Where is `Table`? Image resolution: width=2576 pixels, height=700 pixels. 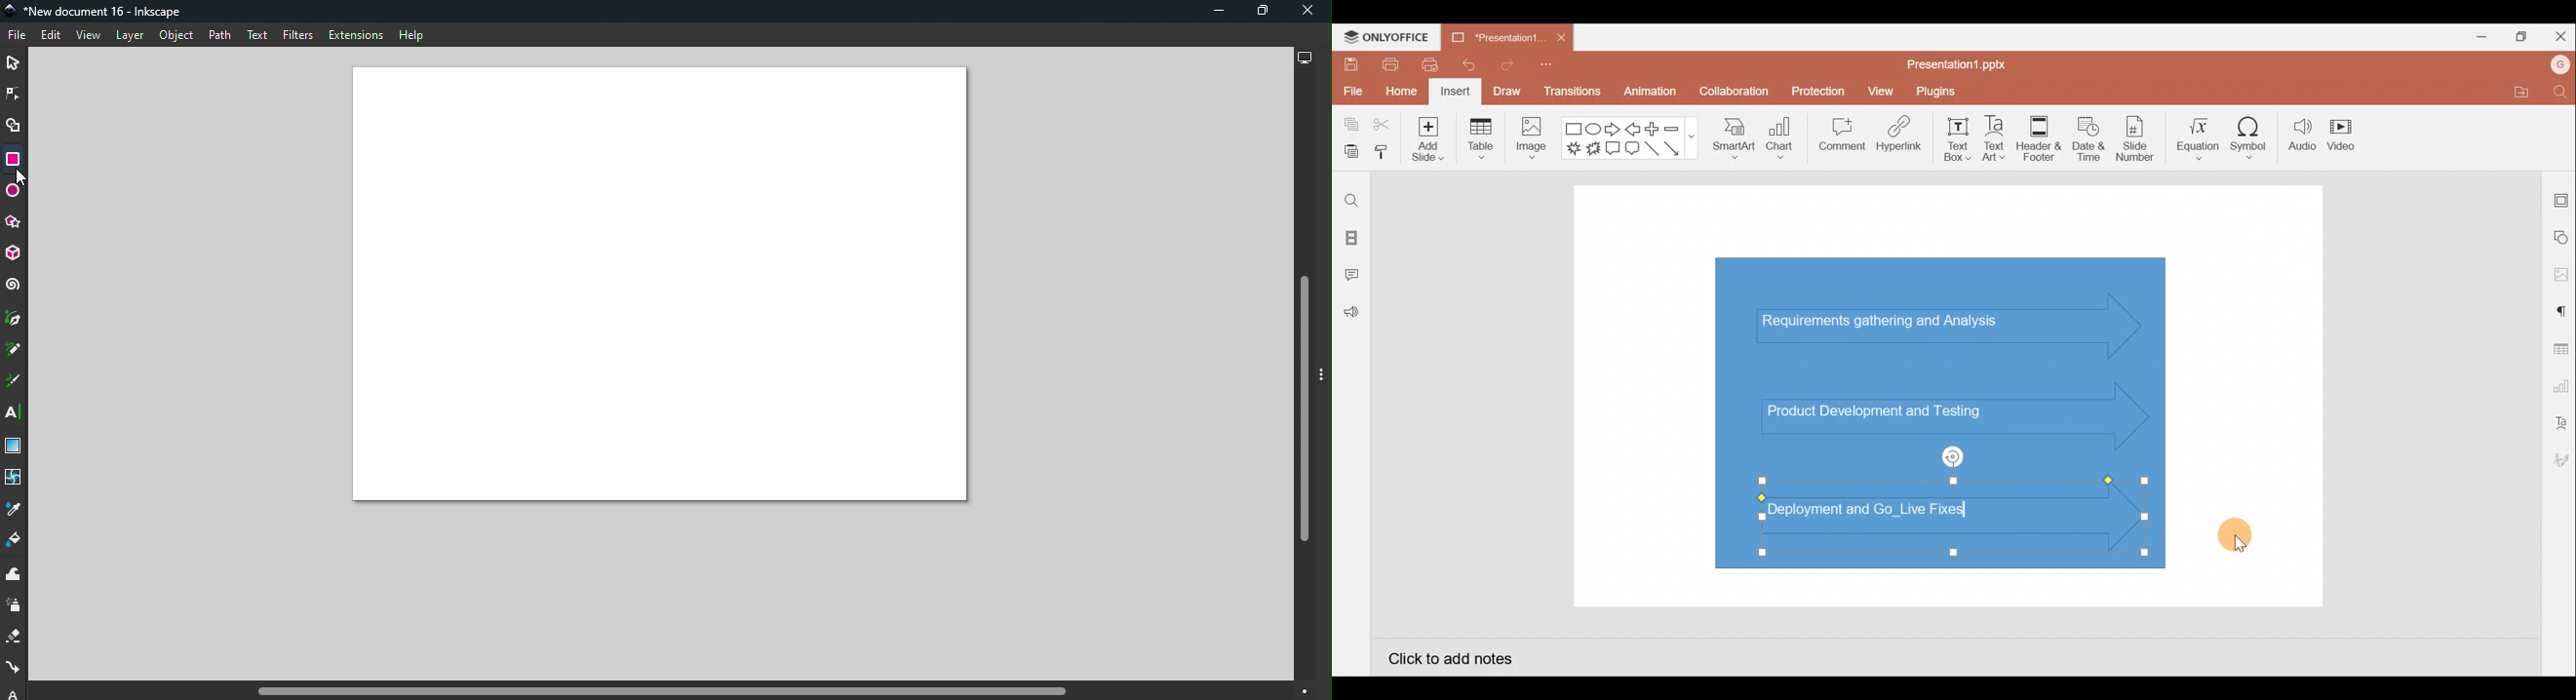 Table is located at coordinates (1482, 140).